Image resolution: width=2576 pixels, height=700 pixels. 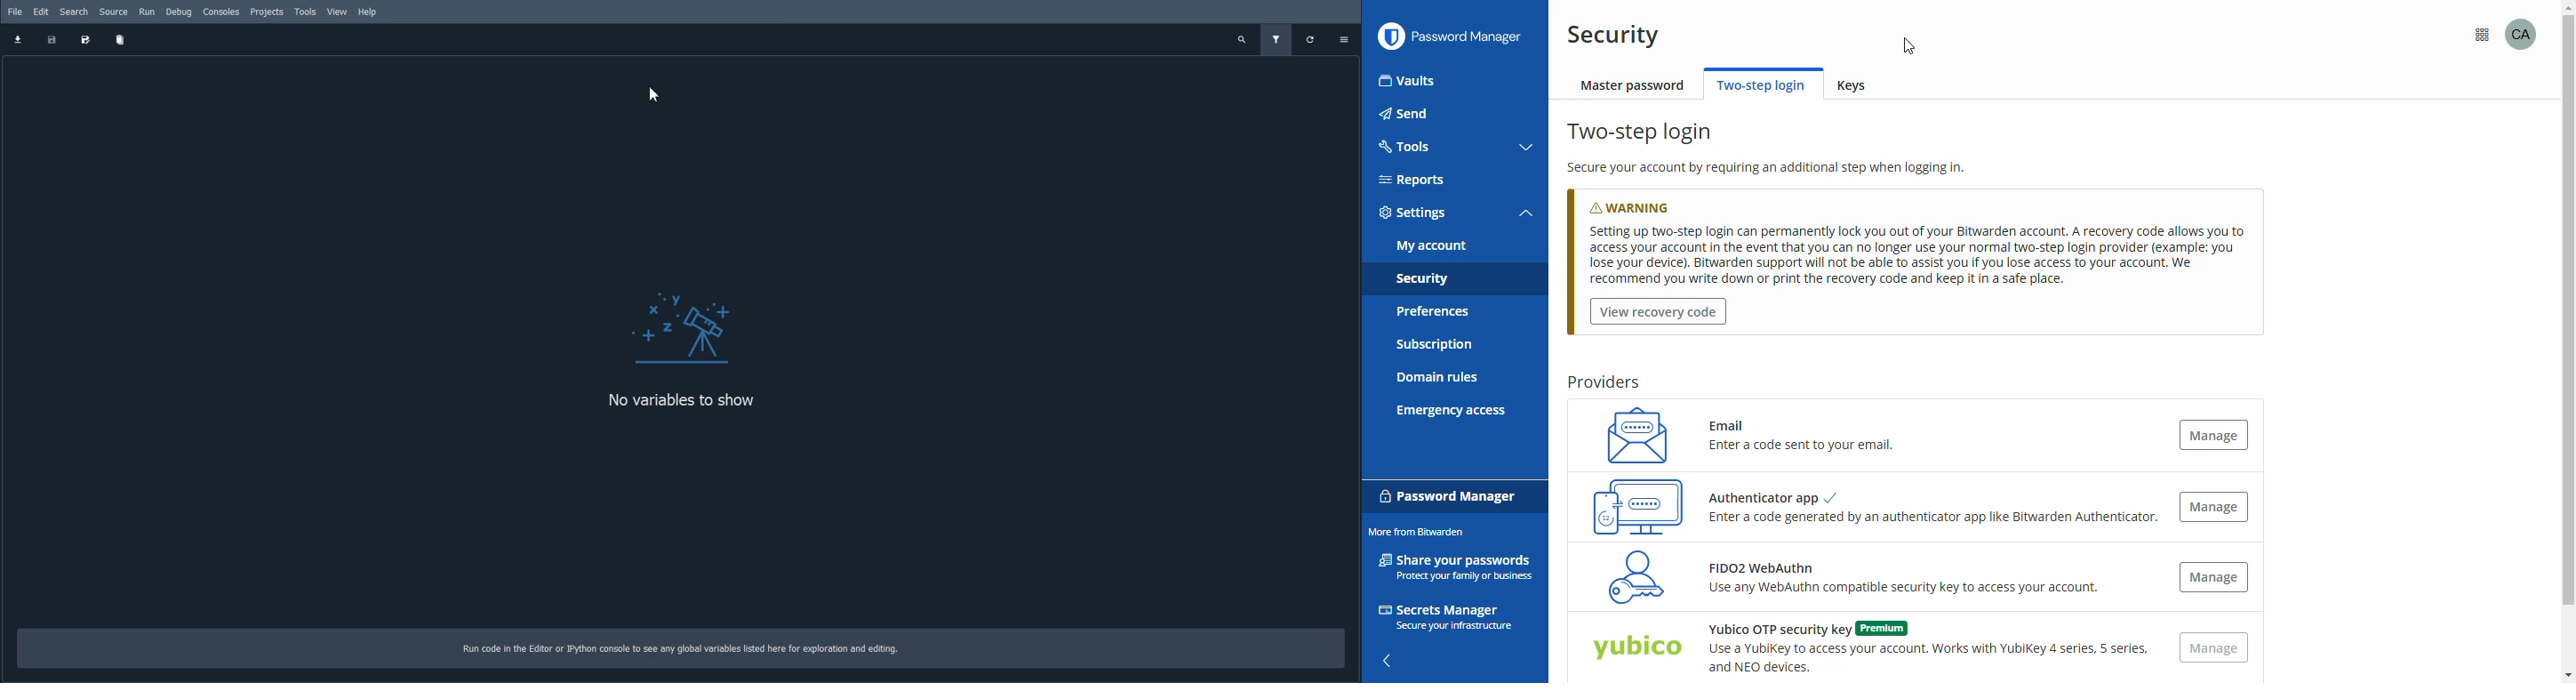 What do you see at coordinates (1346, 39) in the screenshot?
I see `Options` at bounding box center [1346, 39].